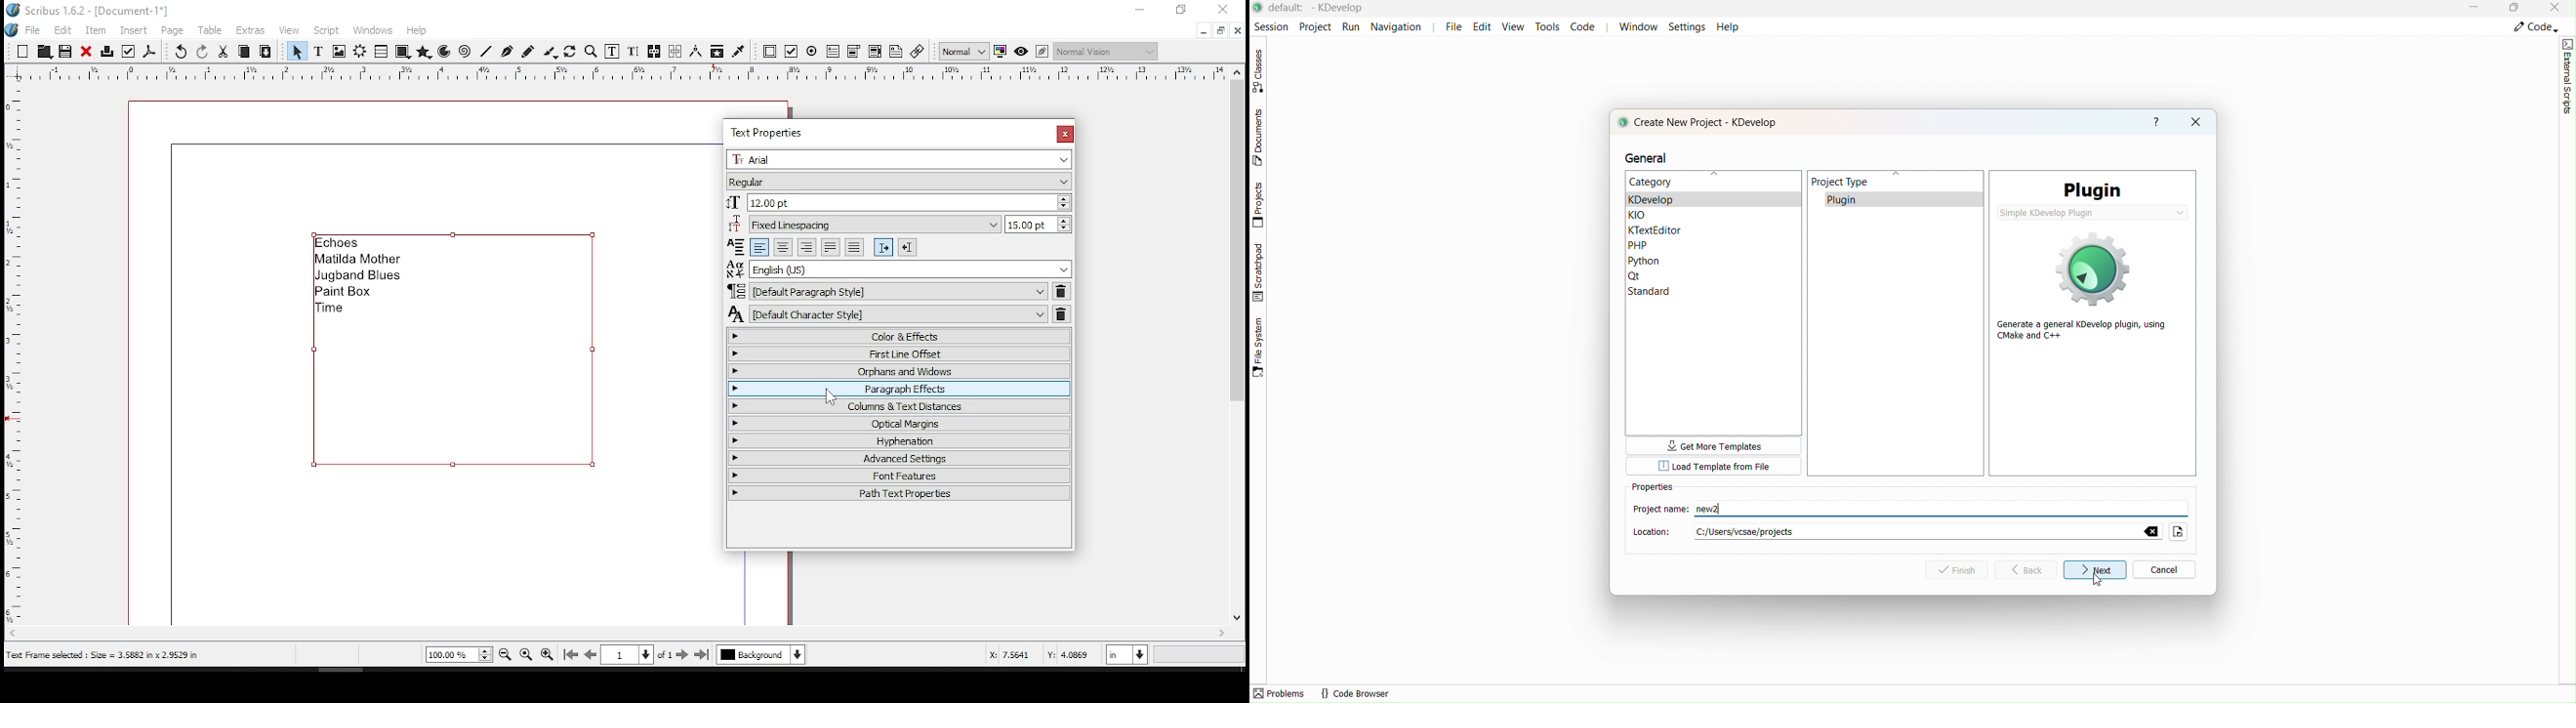 This screenshot has width=2576, height=728. Describe the element at coordinates (1182, 10) in the screenshot. I see `restore` at that location.